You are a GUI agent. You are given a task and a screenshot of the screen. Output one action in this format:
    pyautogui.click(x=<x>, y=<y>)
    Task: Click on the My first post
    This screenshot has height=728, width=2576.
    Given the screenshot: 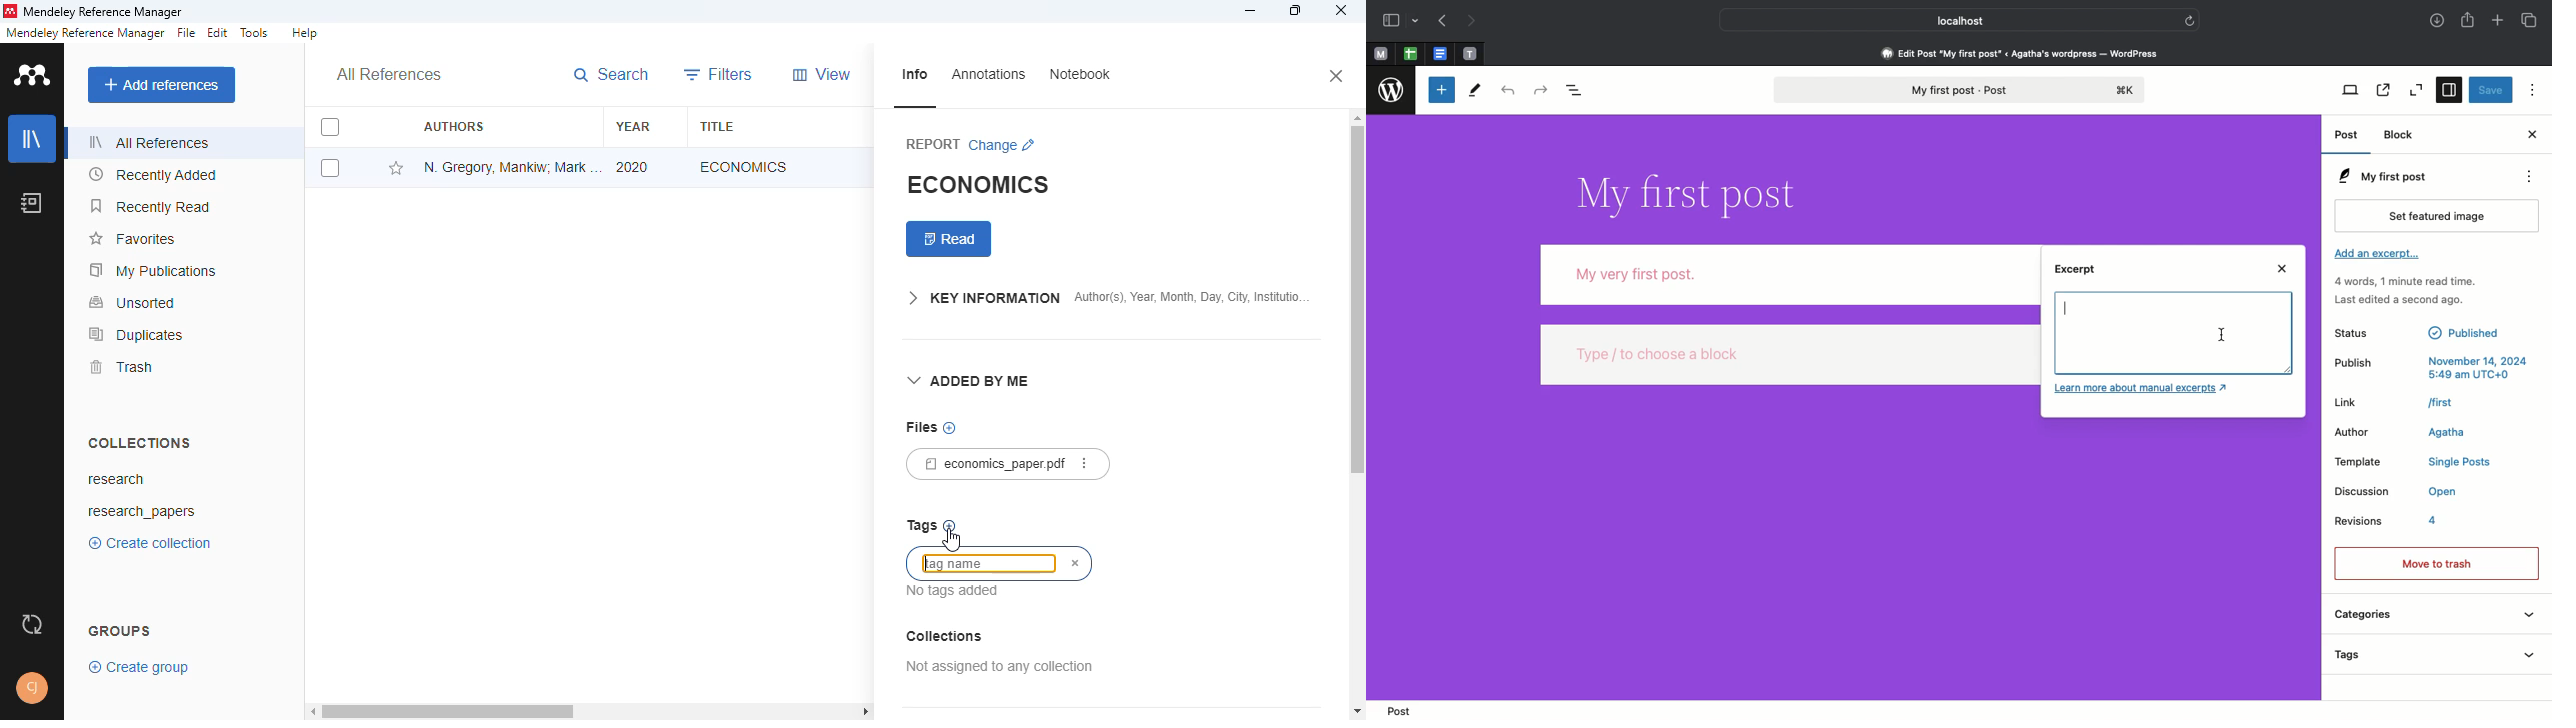 What is the action you would take?
    pyautogui.click(x=2380, y=176)
    